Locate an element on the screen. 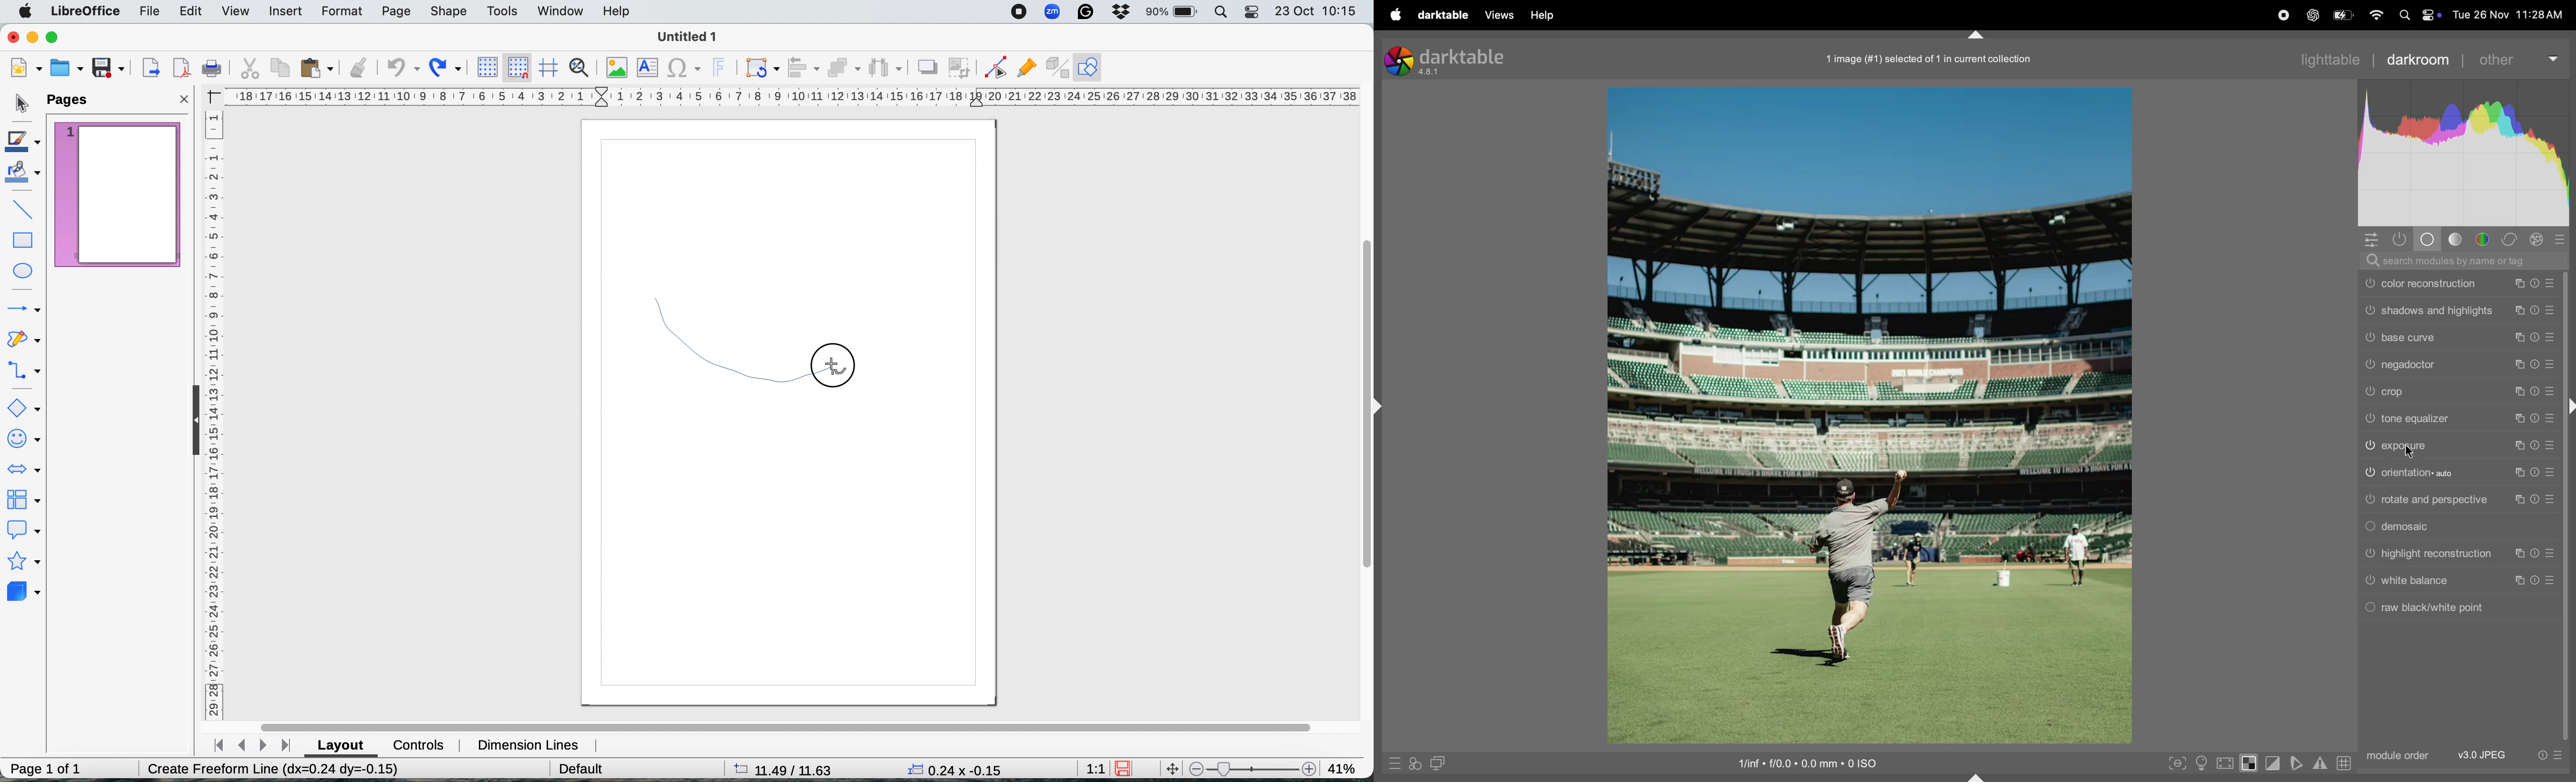 This screenshot has width=2576, height=784. date and time is located at coordinates (2511, 14).